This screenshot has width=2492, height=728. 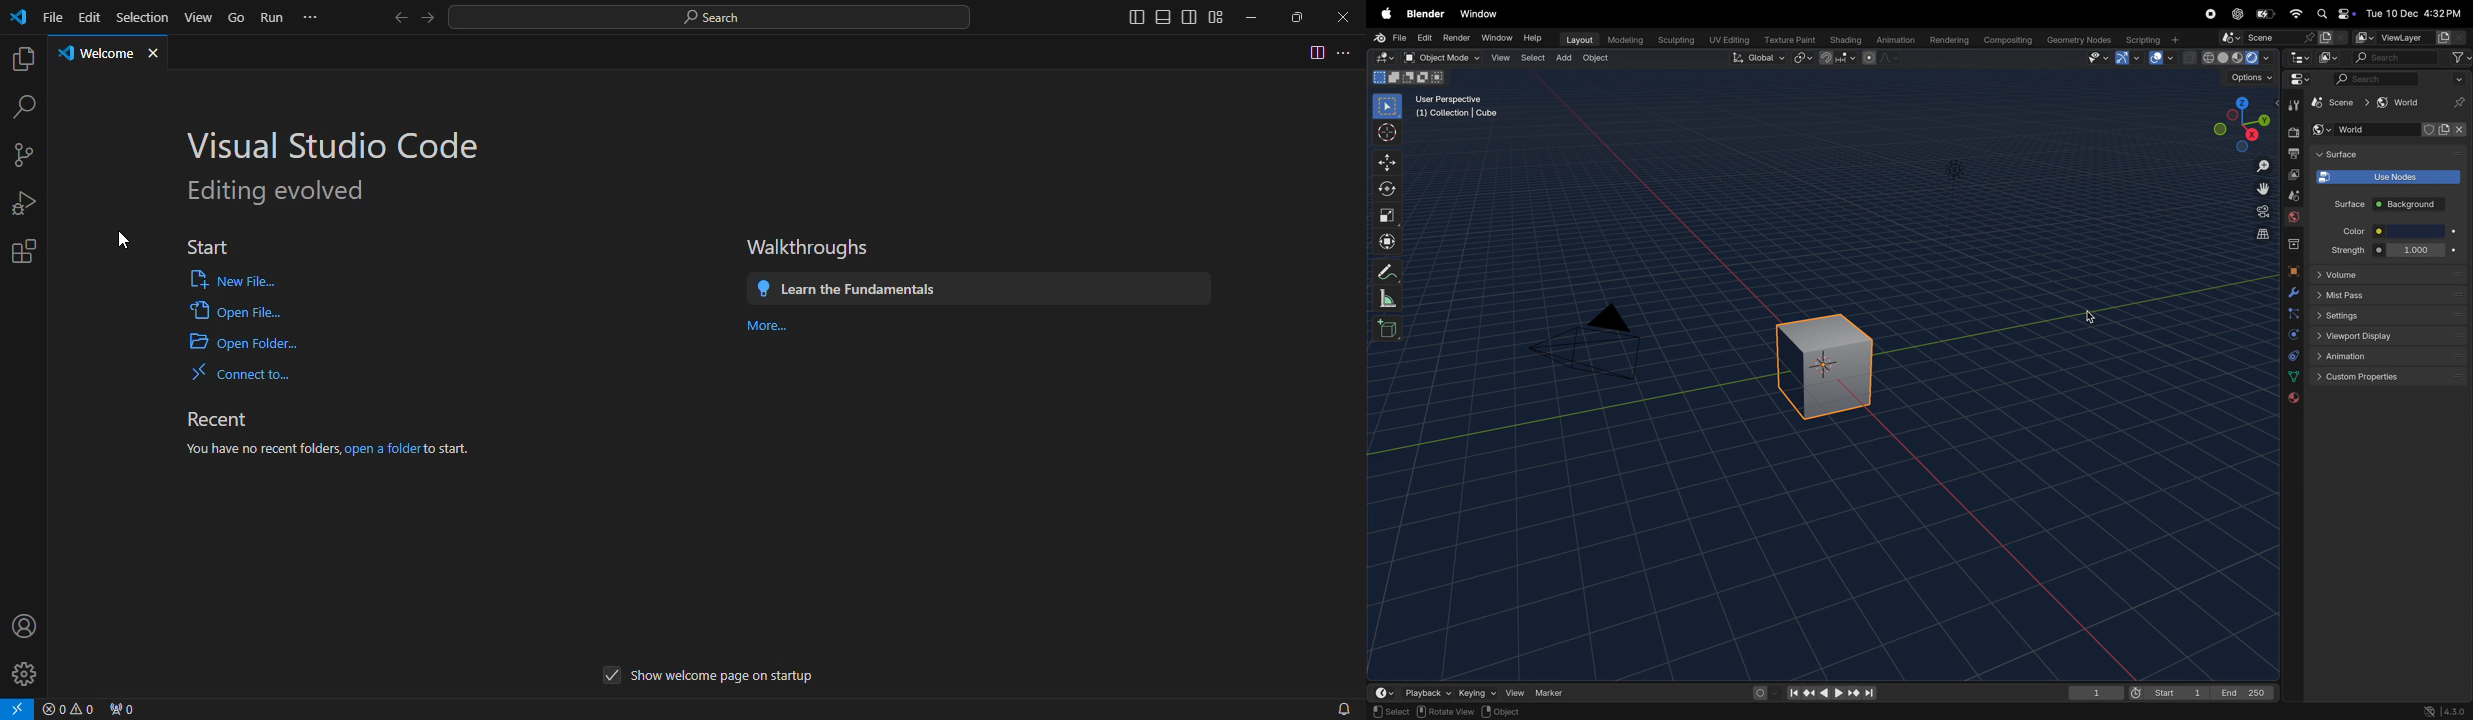 What do you see at coordinates (1894, 41) in the screenshot?
I see `Animation` at bounding box center [1894, 41].